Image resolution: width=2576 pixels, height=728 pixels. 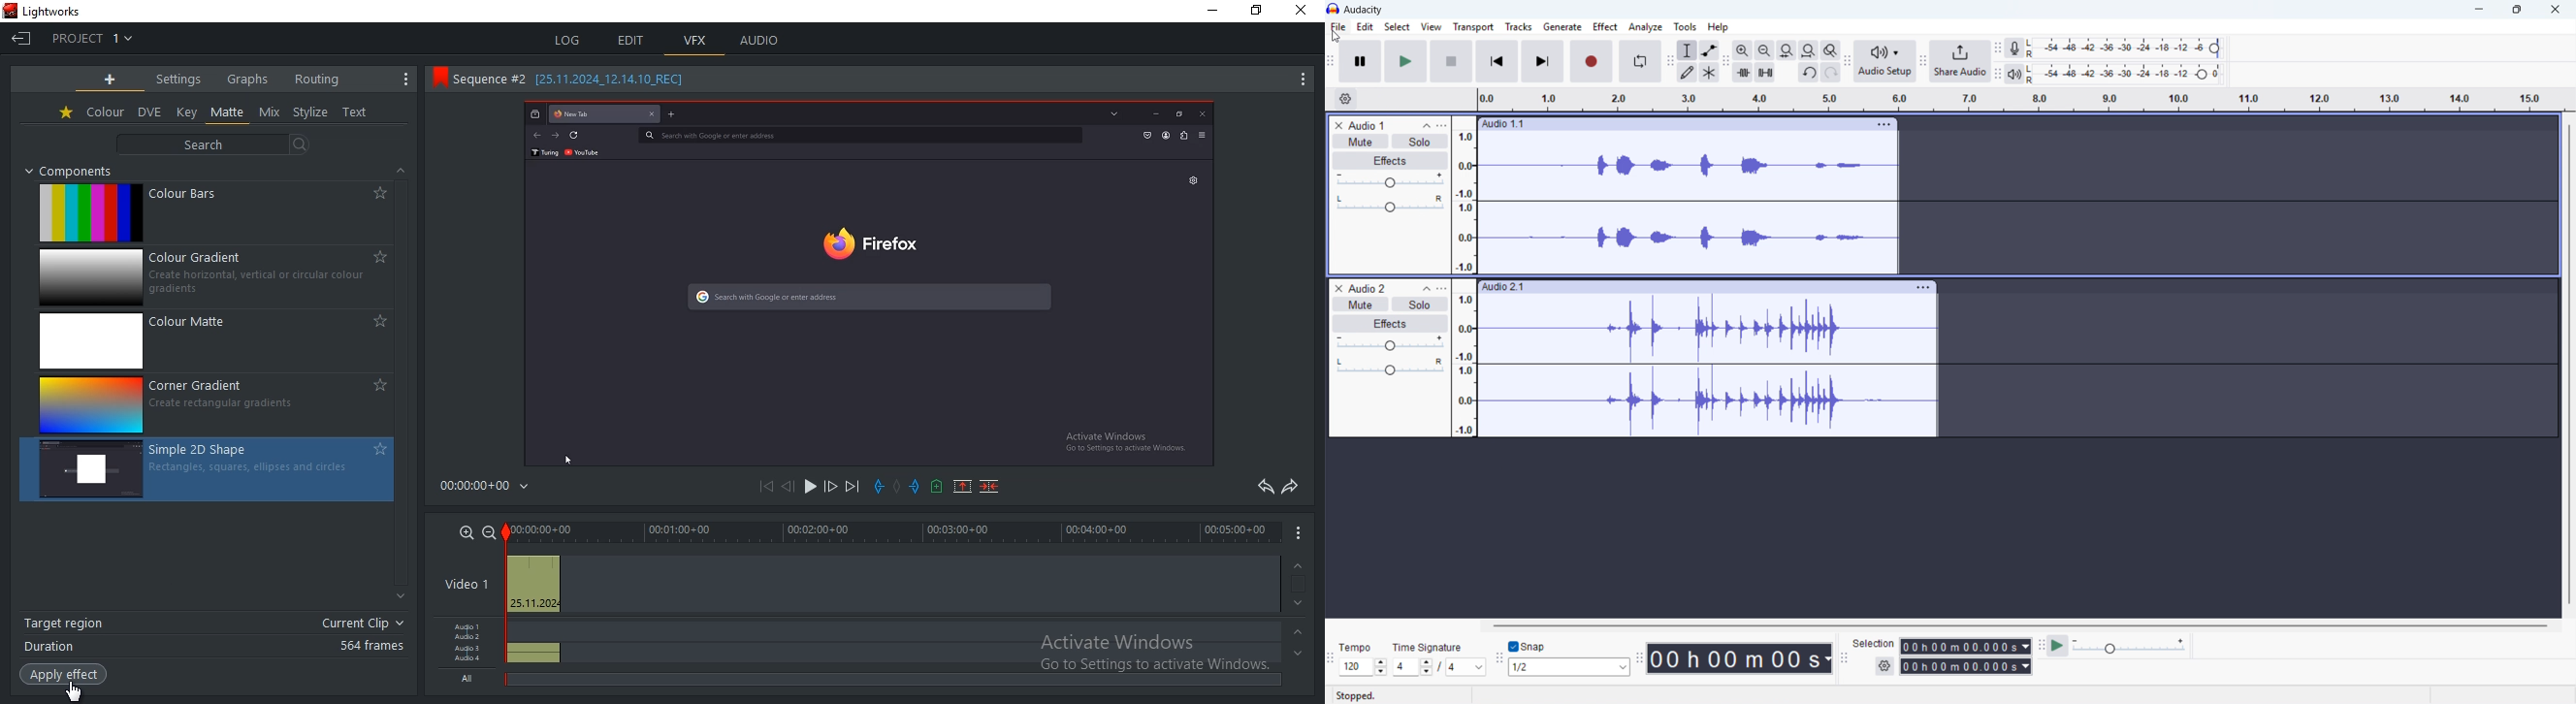 What do you see at coordinates (1390, 344) in the screenshot?
I see `gain ` at bounding box center [1390, 344].